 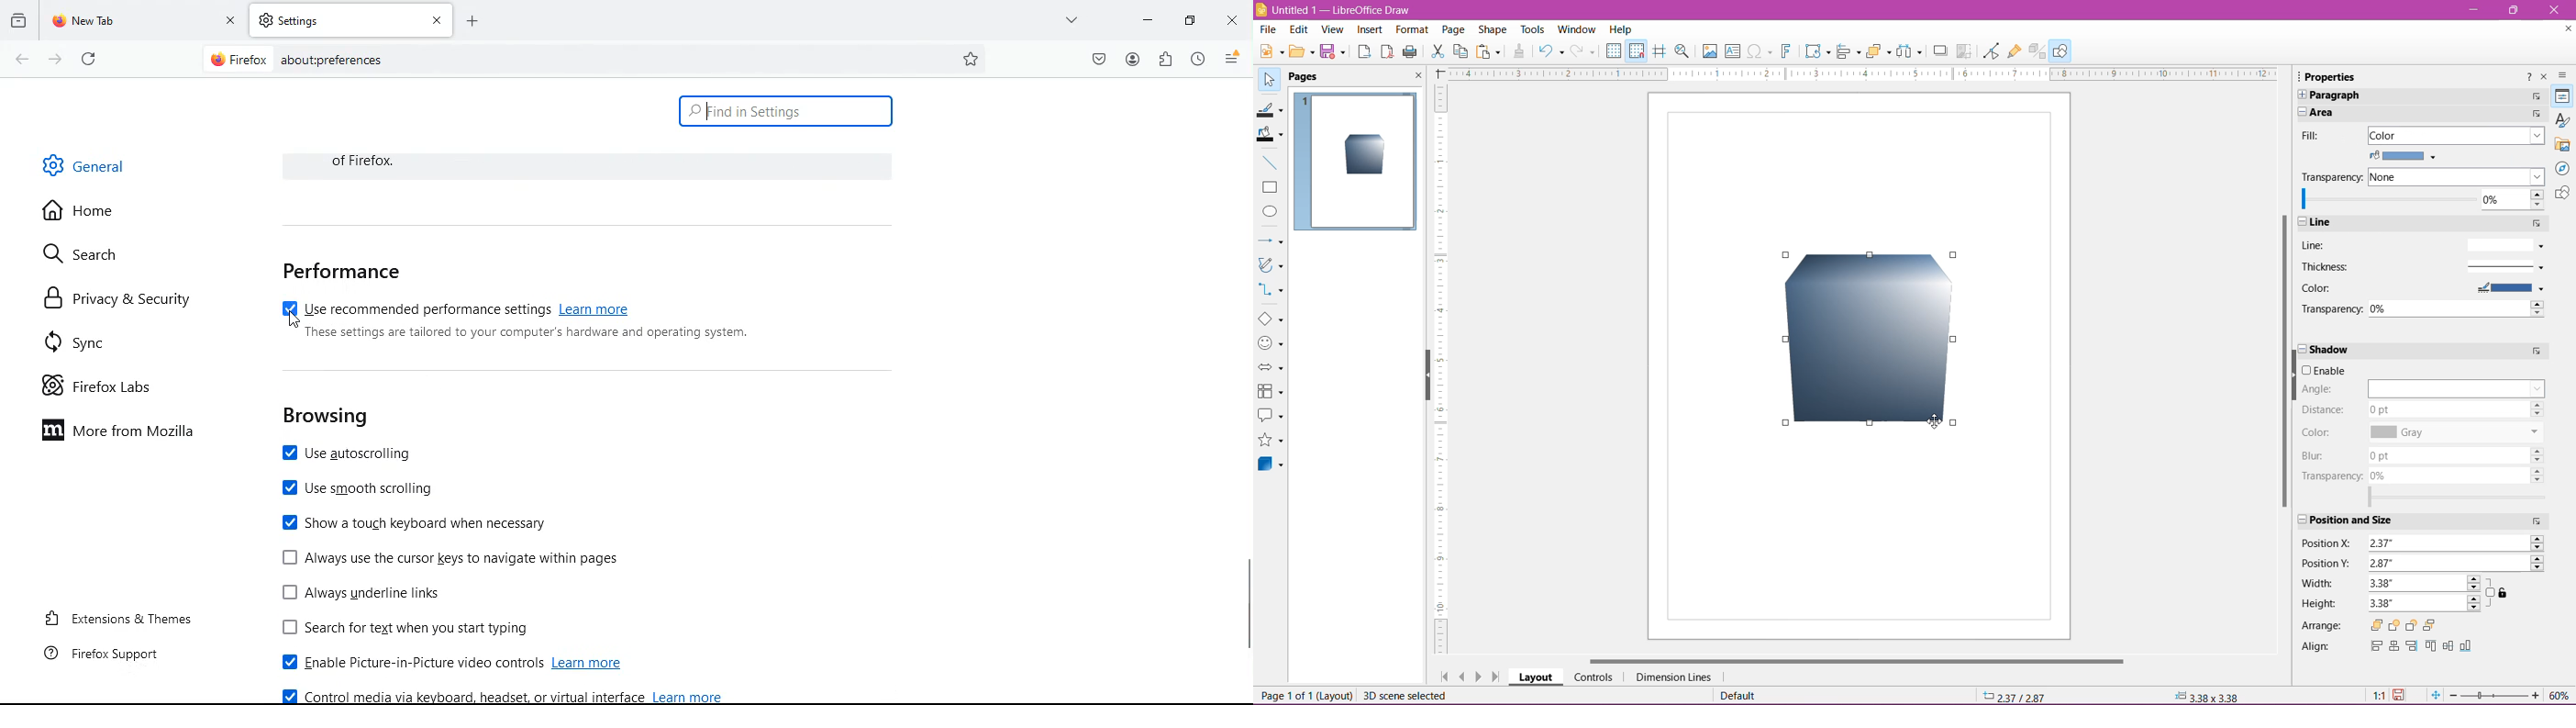 What do you see at coordinates (1425, 376) in the screenshot?
I see `Hide` at bounding box center [1425, 376].